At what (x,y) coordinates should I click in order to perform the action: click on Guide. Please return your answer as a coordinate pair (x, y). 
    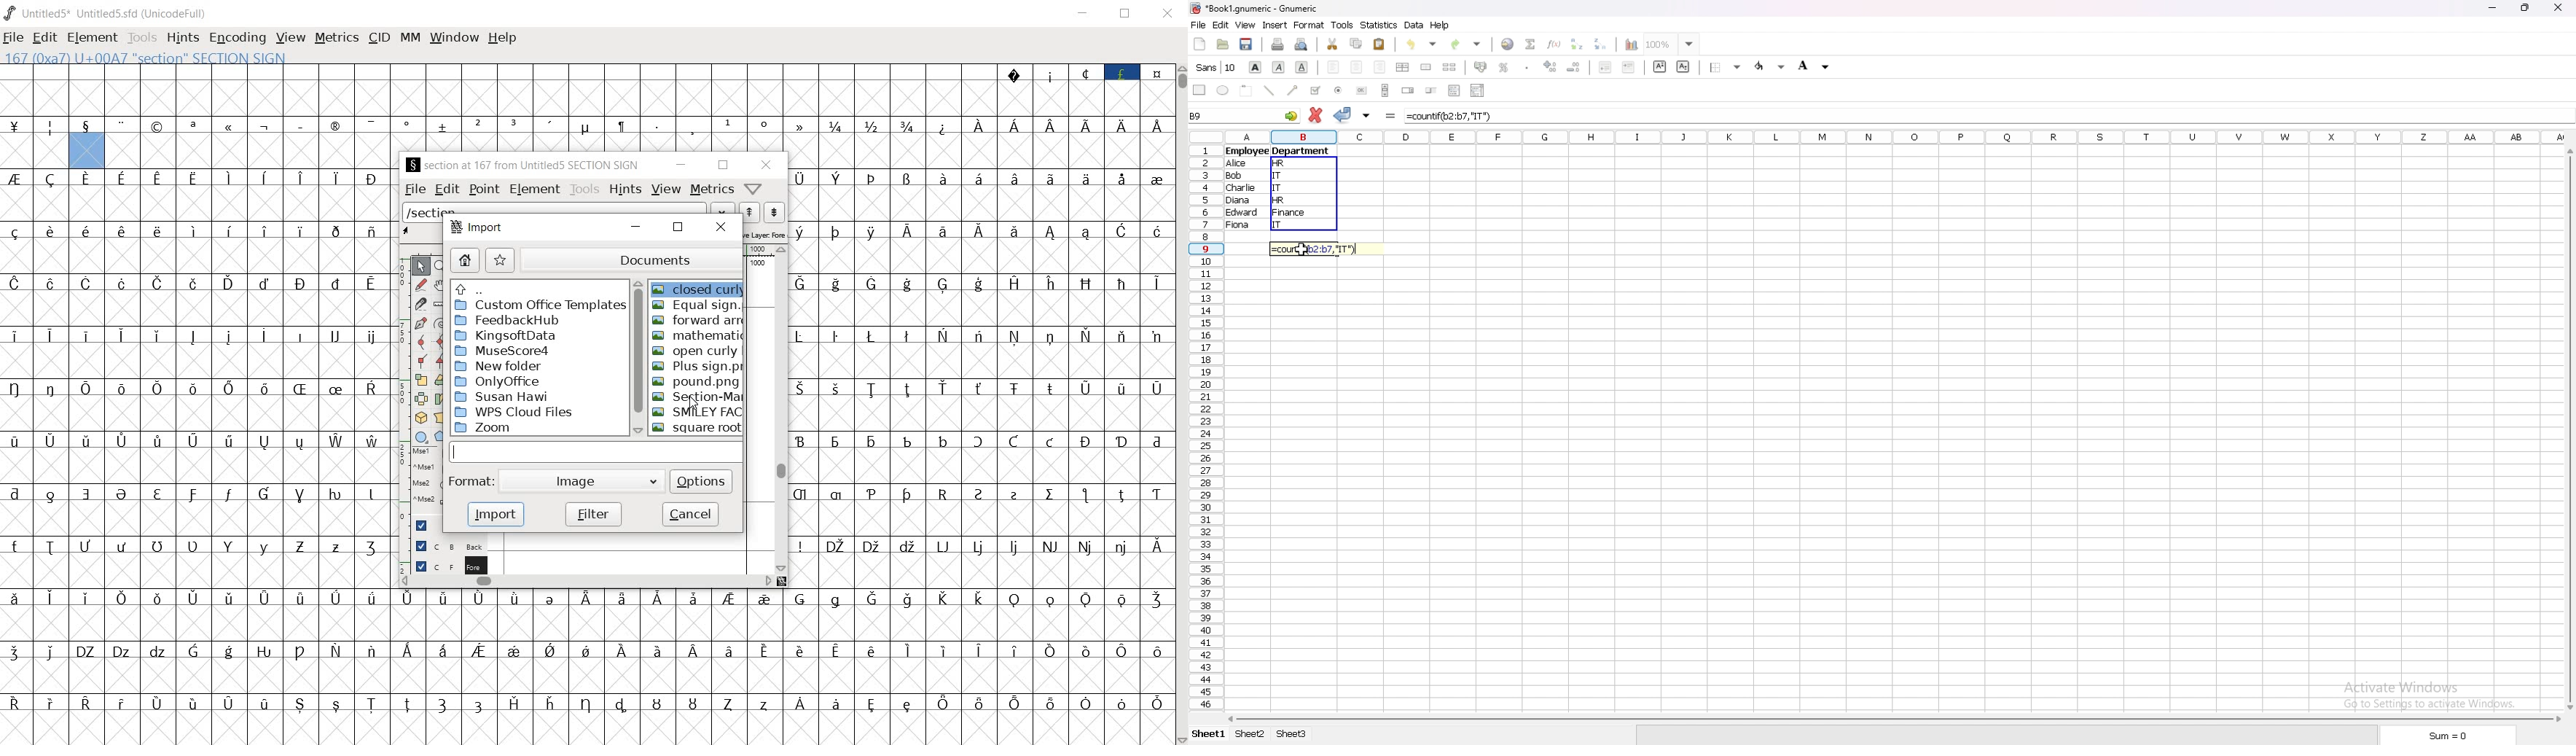
    Looking at the image, I should click on (426, 526).